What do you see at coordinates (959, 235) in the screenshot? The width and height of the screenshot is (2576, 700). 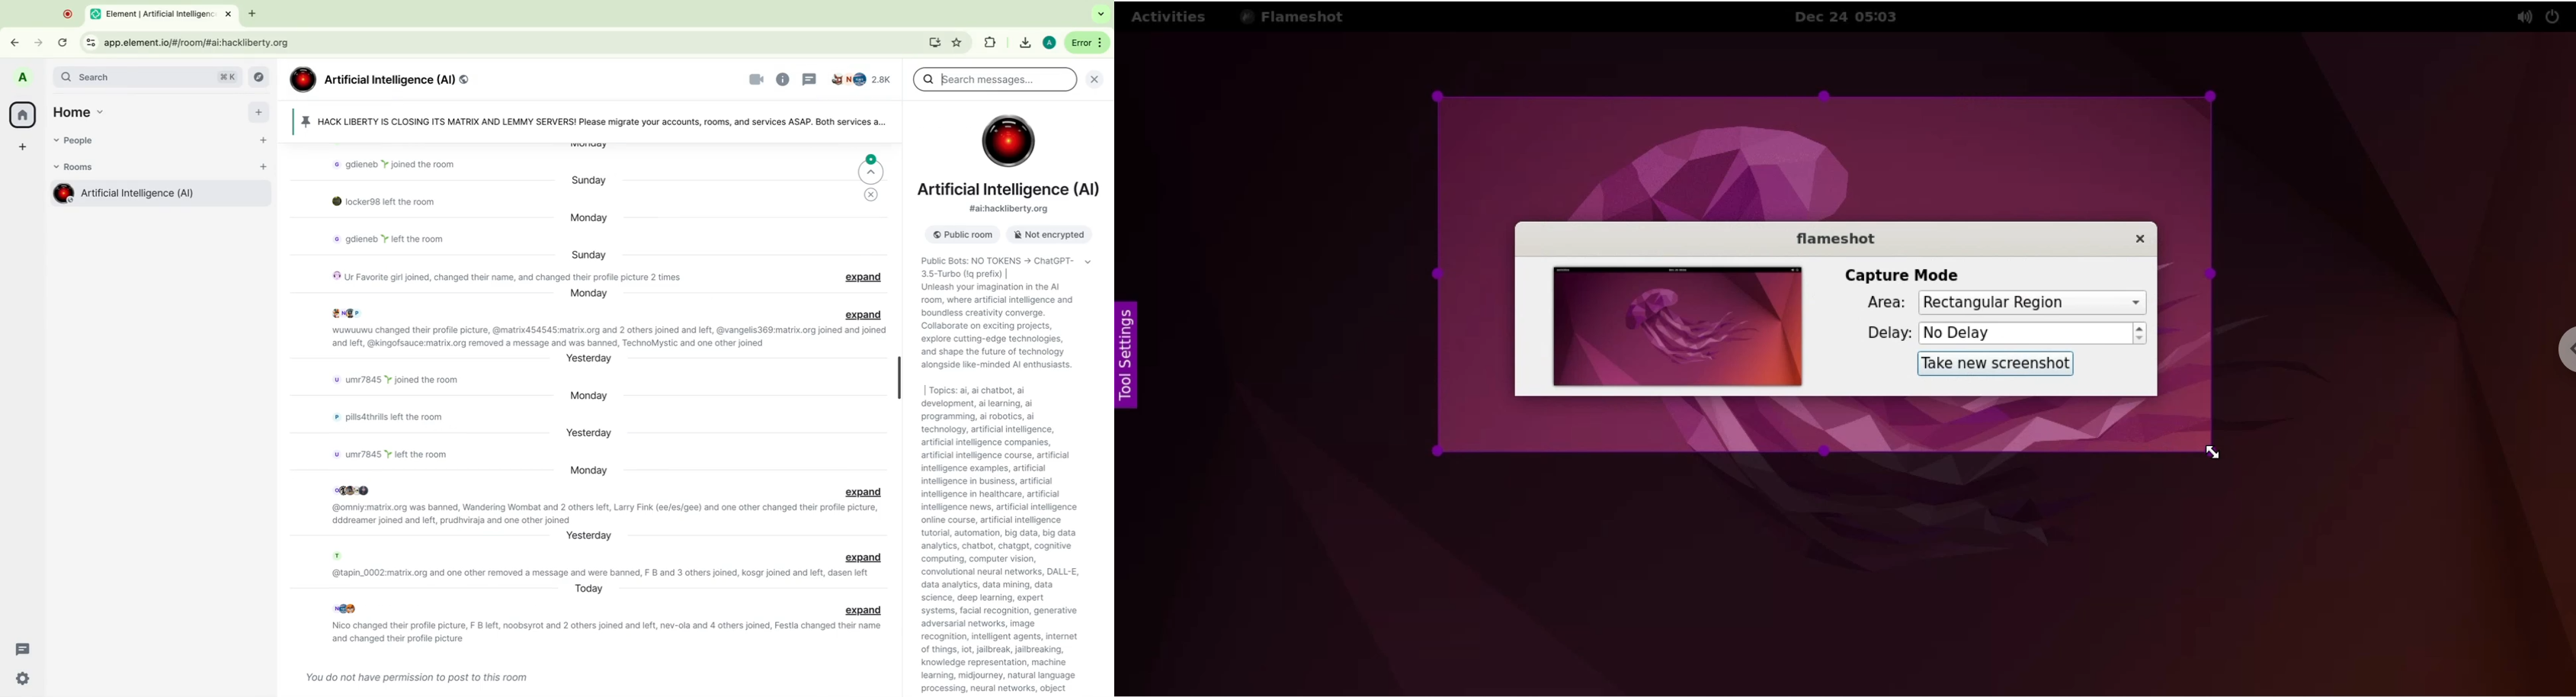 I see `public room` at bounding box center [959, 235].